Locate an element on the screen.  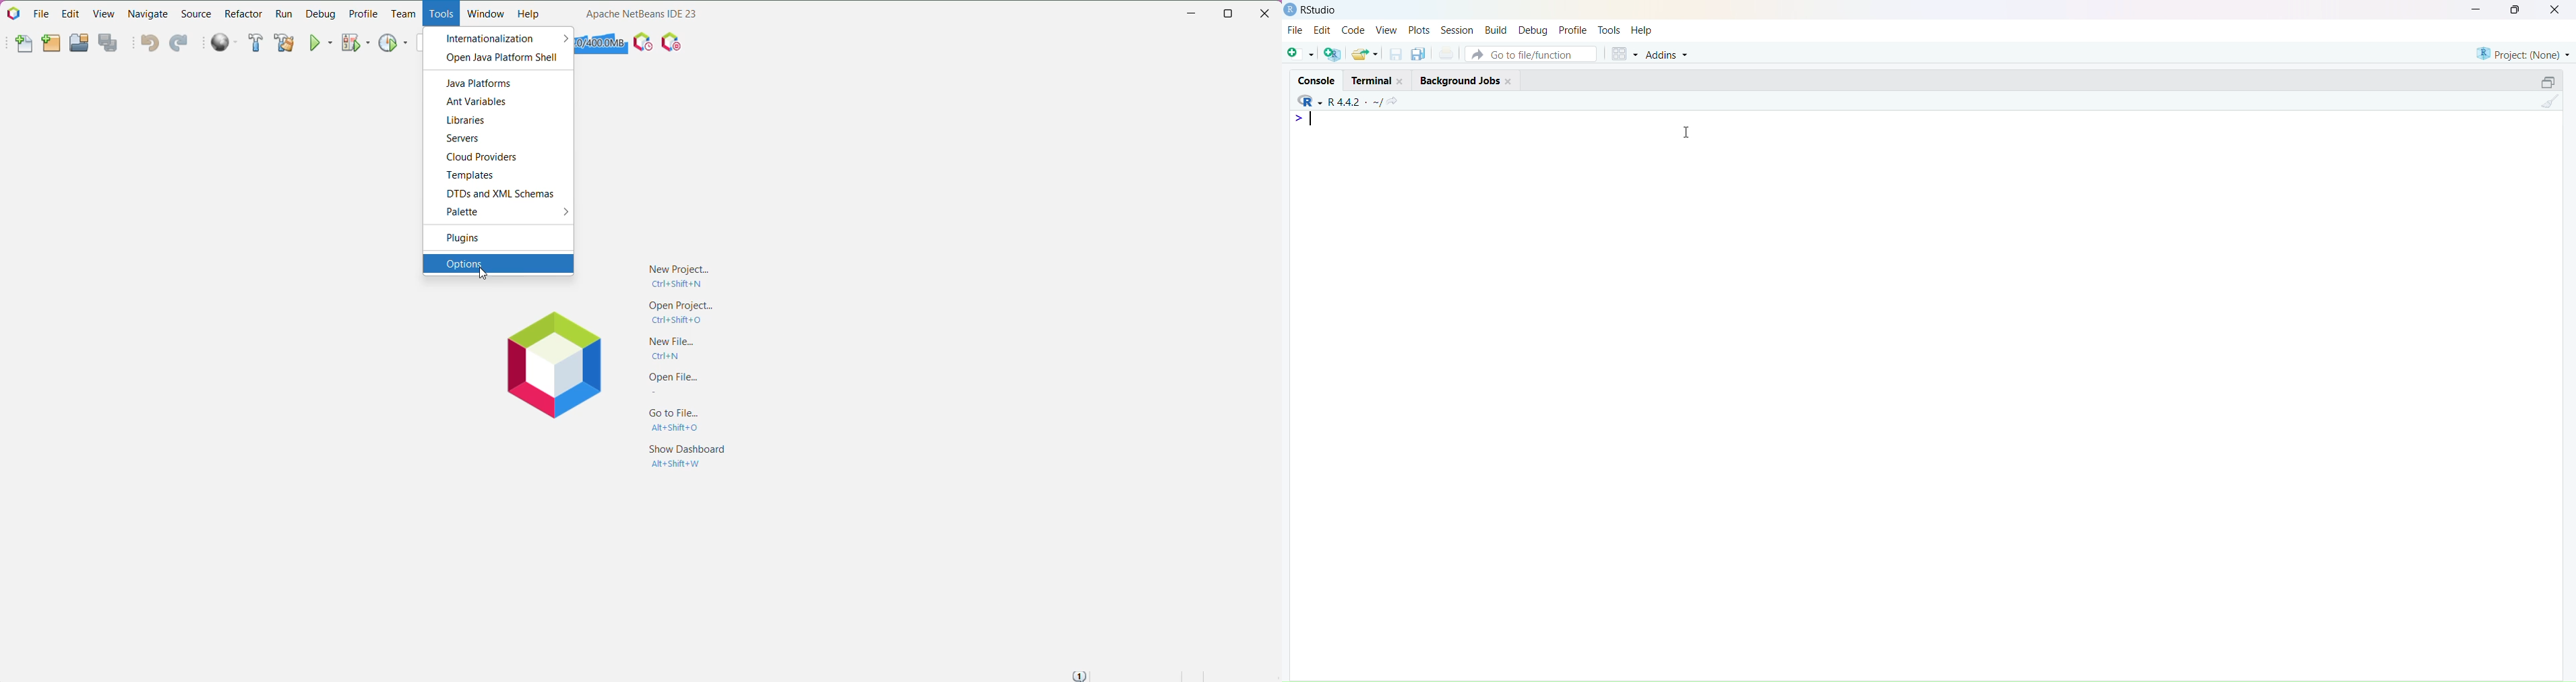
clean is located at coordinates (2550, 100).